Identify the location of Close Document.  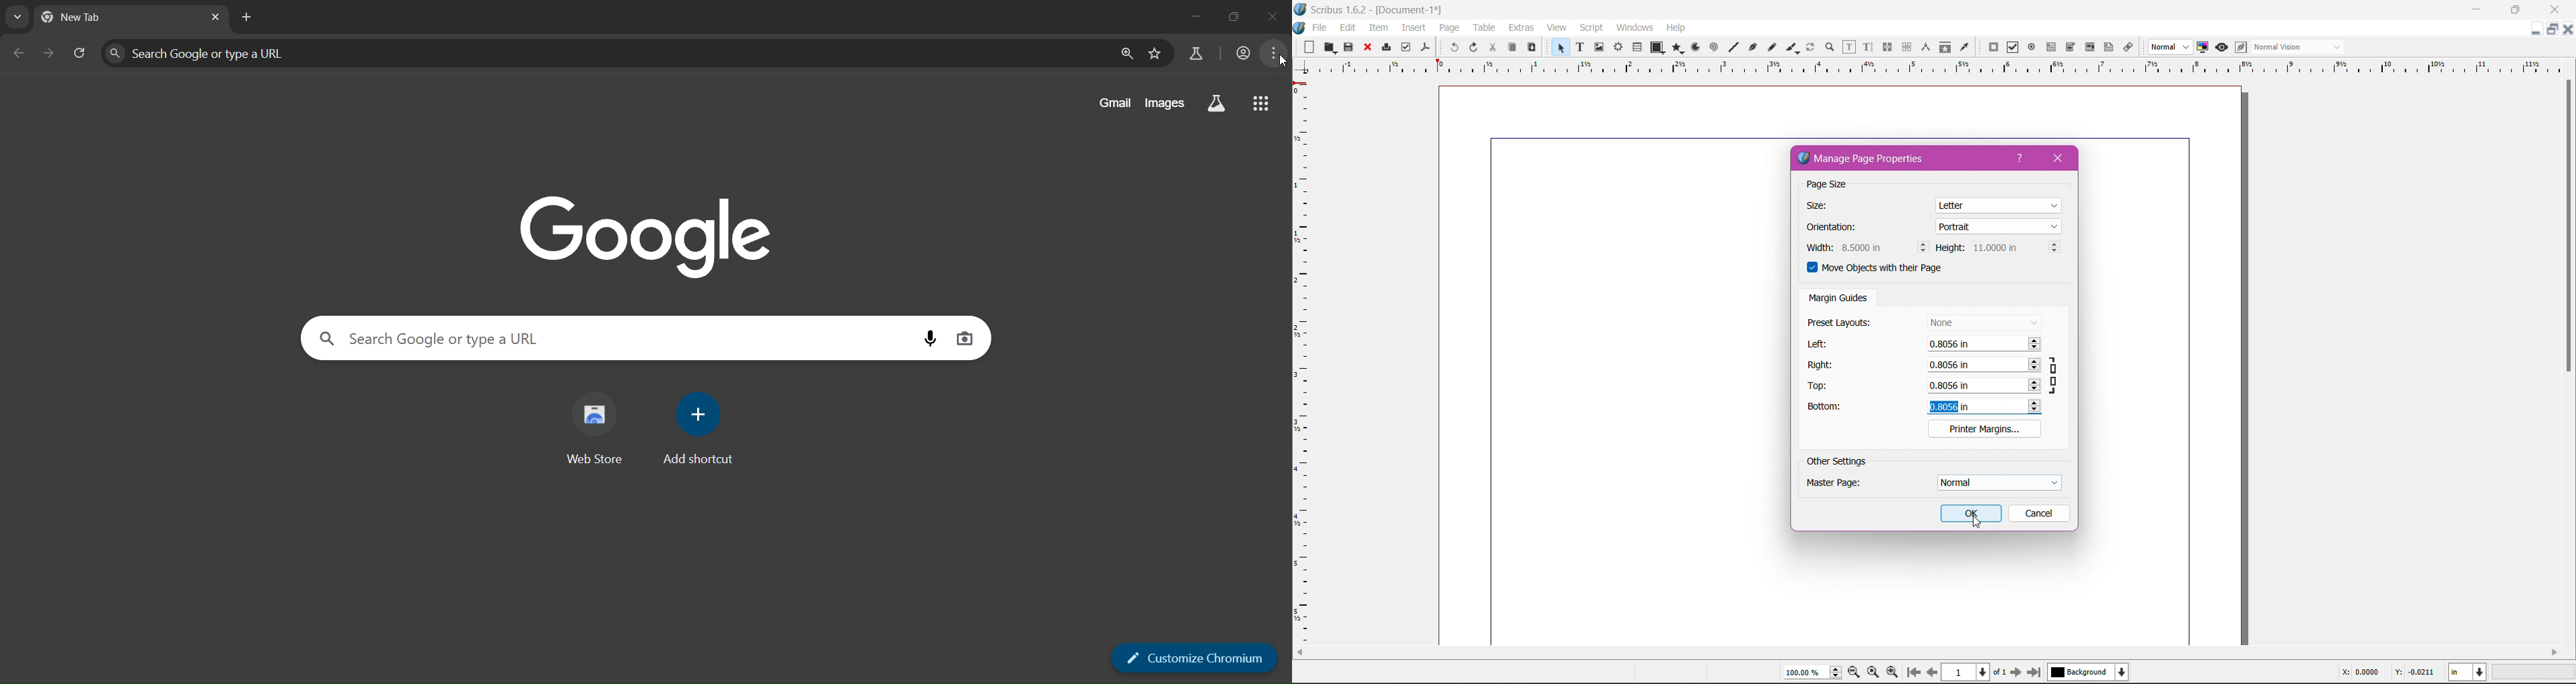
(2568, 29).